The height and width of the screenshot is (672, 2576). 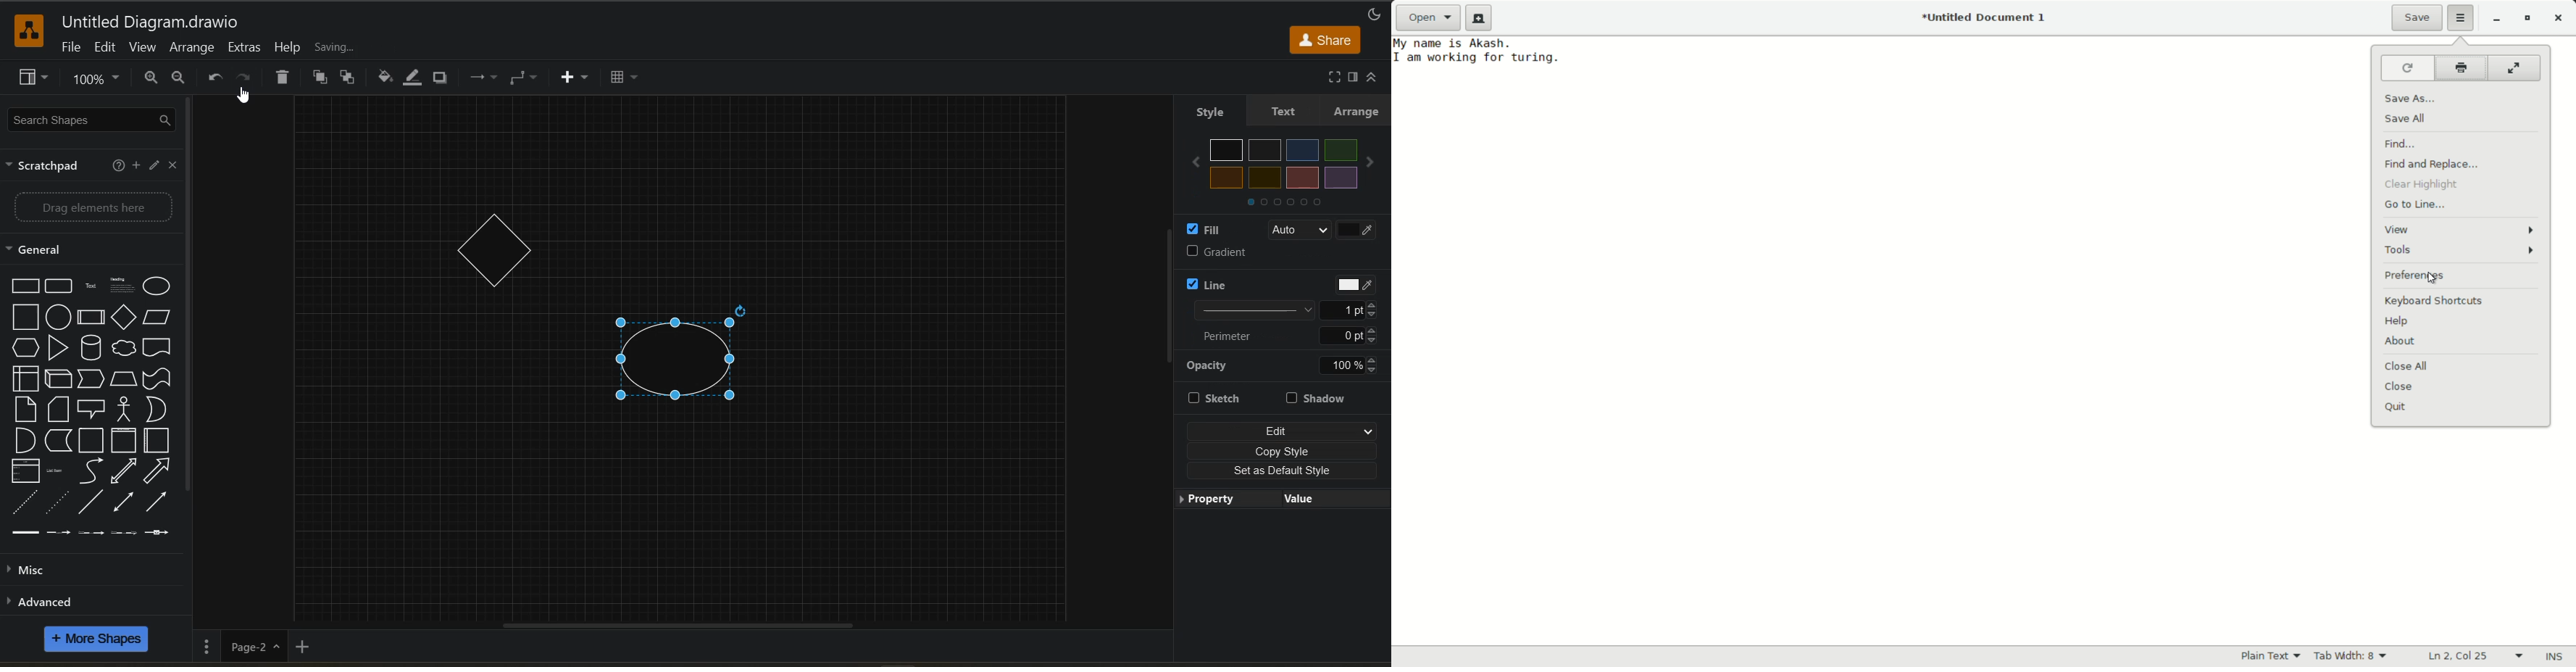 What do you see at coordinates (25, 378) in the screenshot?
I see `internal storage` at bounding box center [25, 378].